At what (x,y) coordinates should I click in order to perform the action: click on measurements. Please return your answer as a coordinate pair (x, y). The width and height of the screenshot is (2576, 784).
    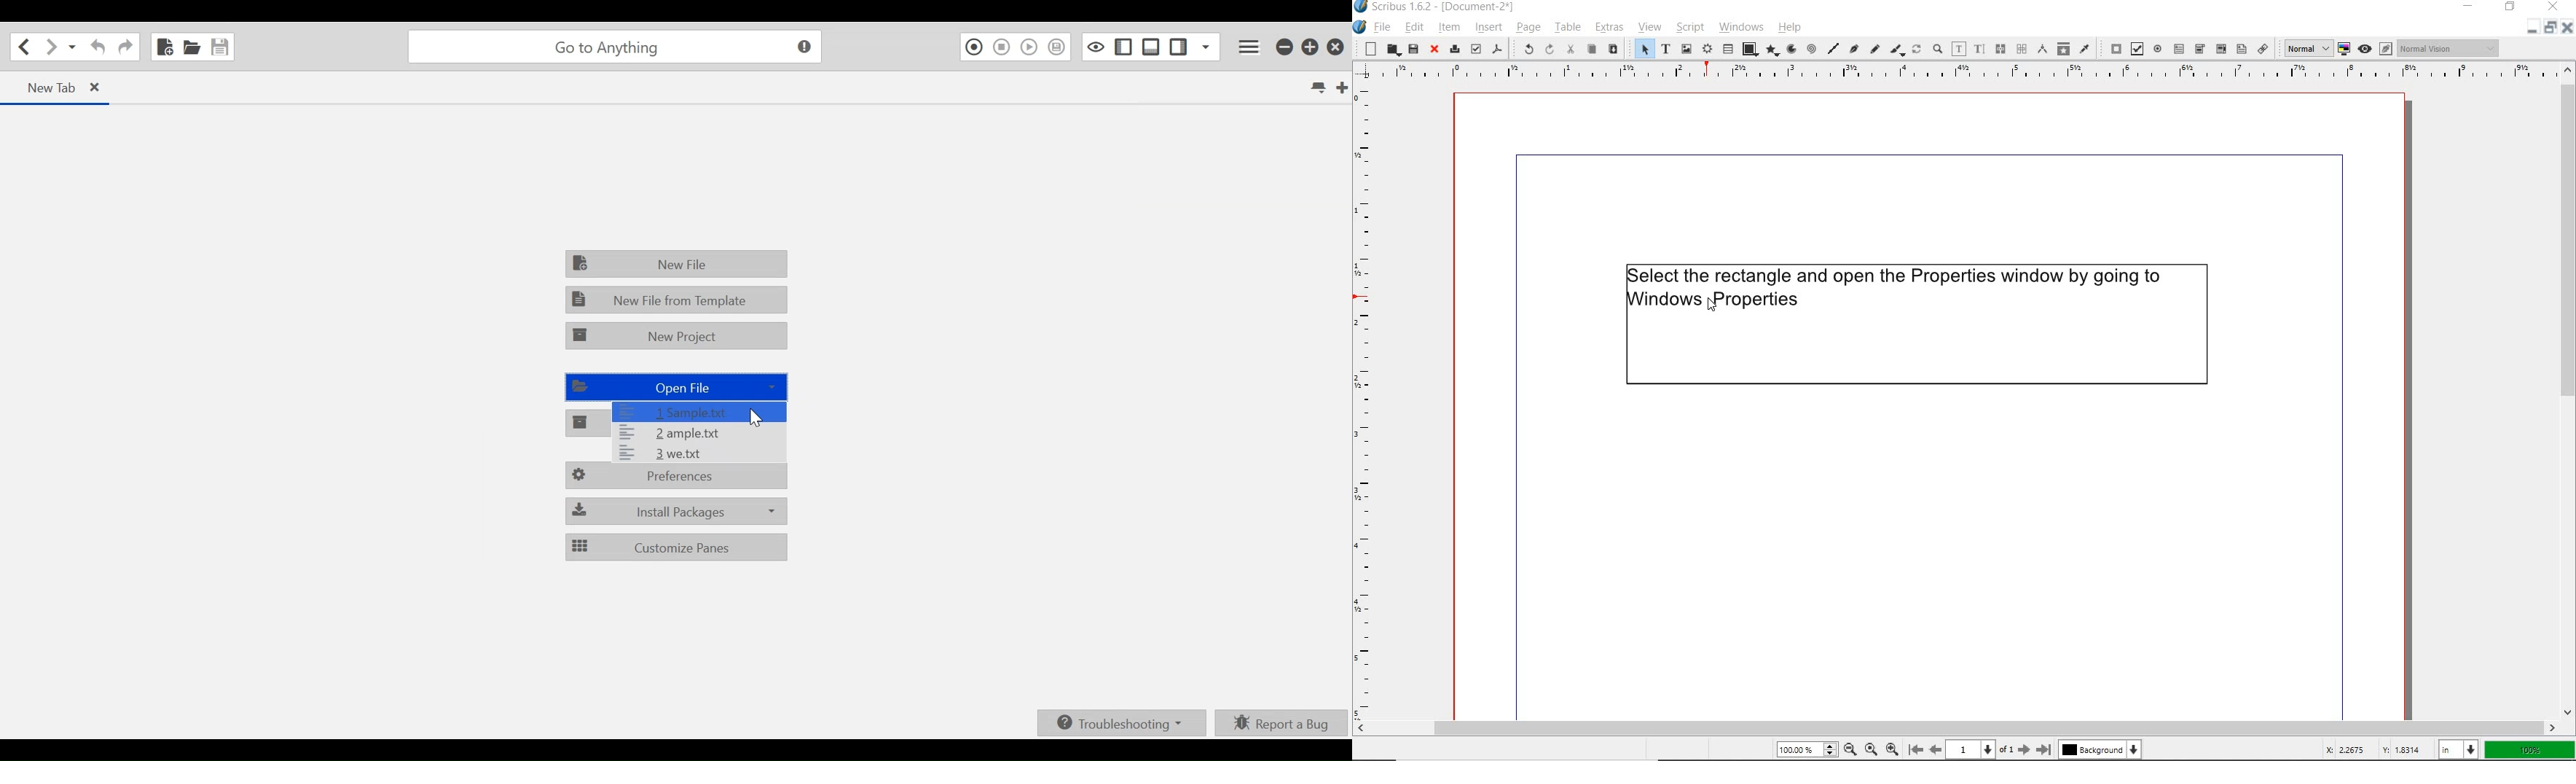
    Looking at the image, I should click on (2041, 48).